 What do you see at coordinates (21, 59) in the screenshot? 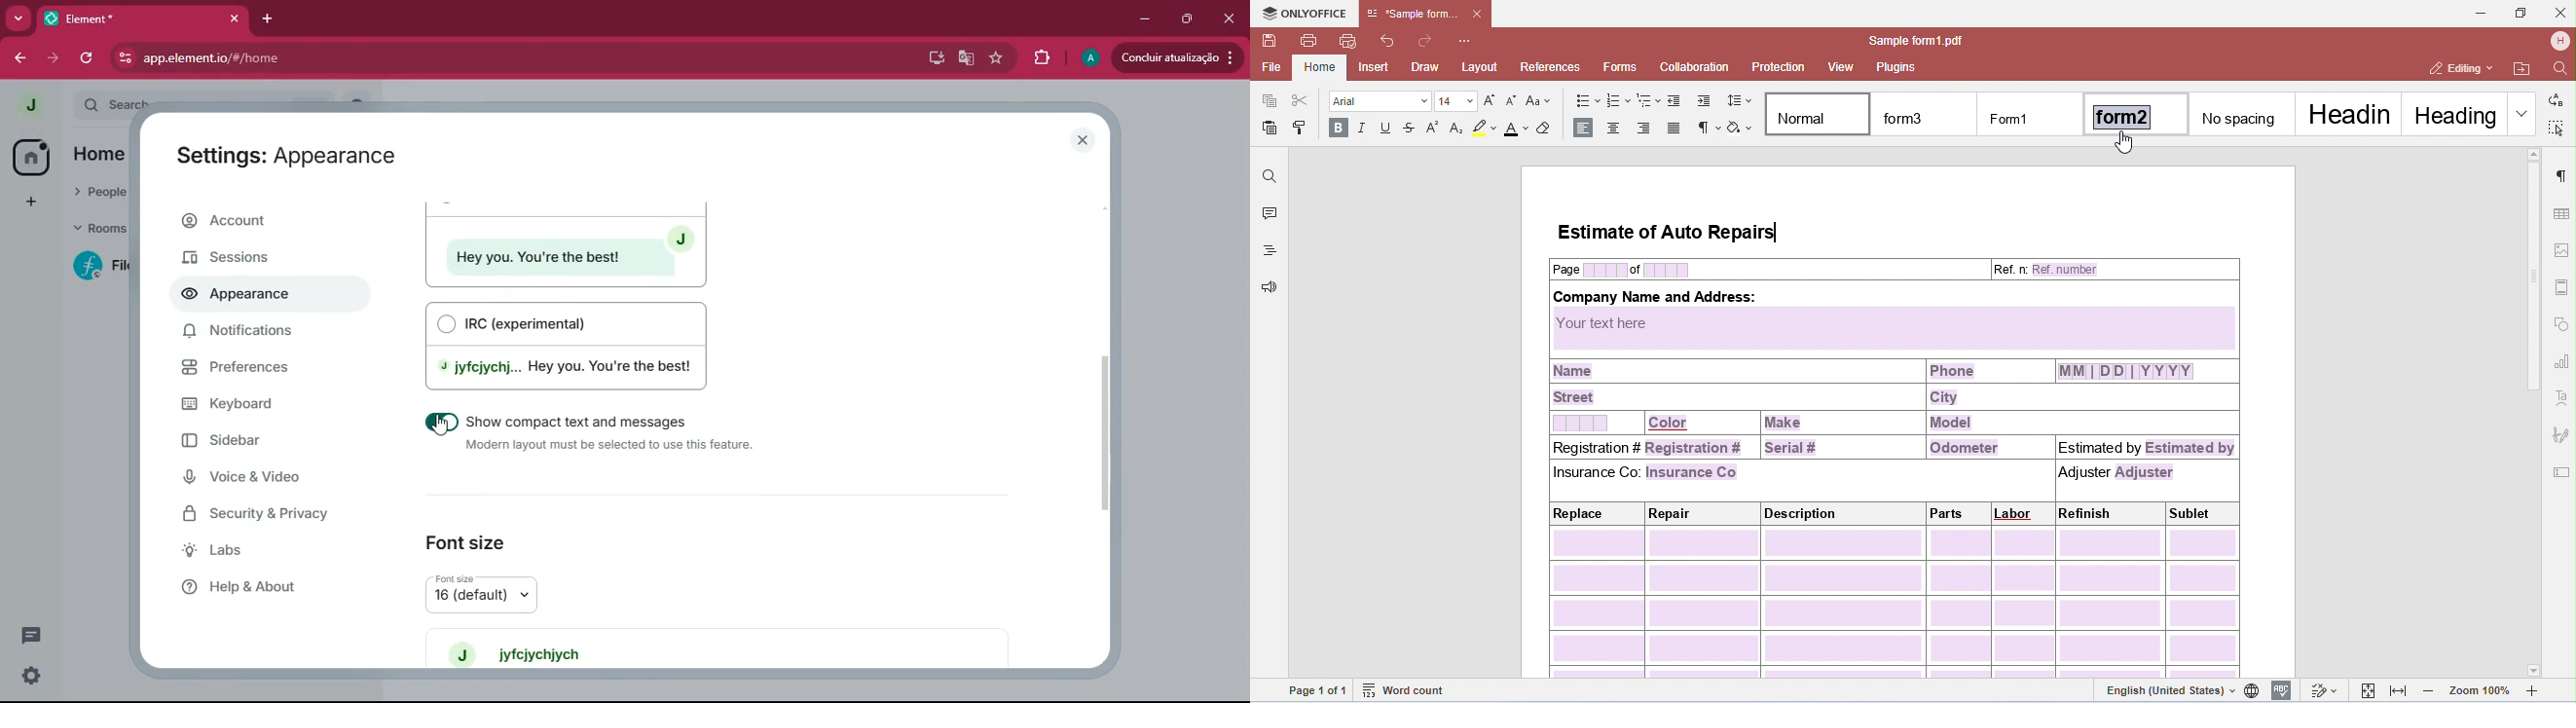
I see `back` at bounding box center [21, 59].